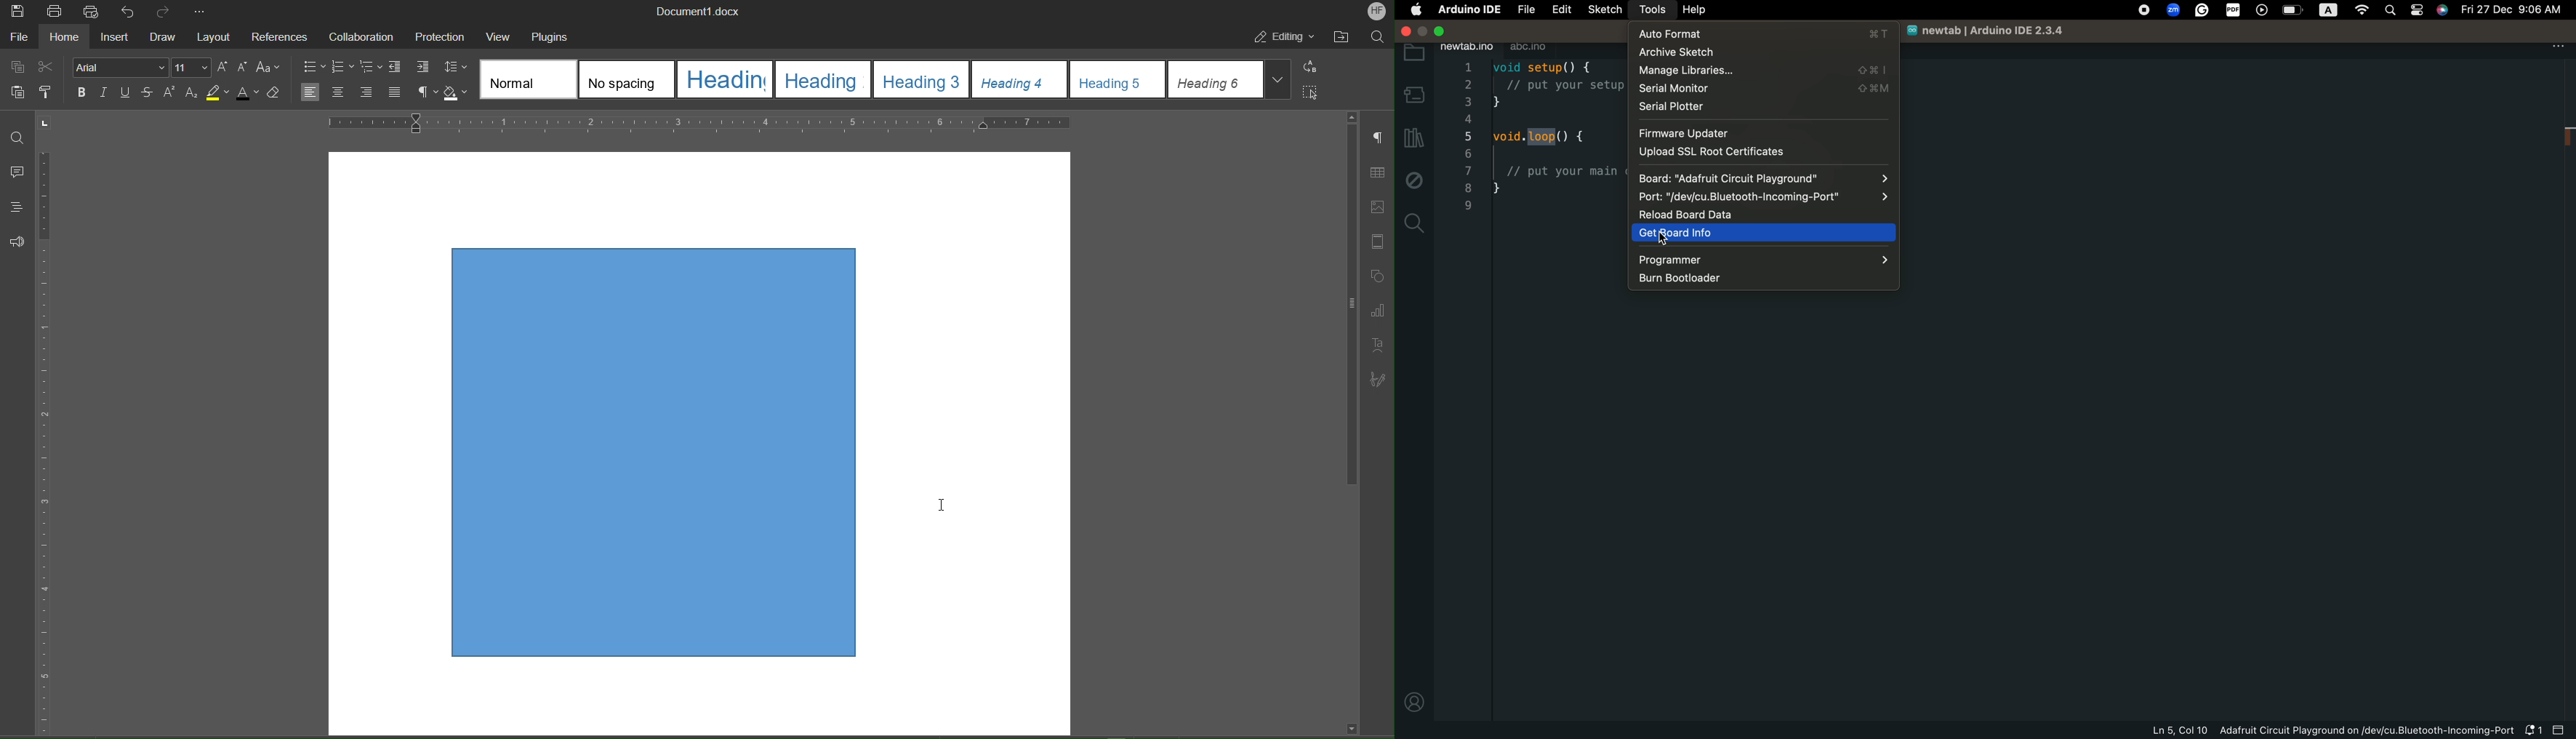 This screenshot has height=756, width=2576. I want to click on Draw, so click(164, 36).